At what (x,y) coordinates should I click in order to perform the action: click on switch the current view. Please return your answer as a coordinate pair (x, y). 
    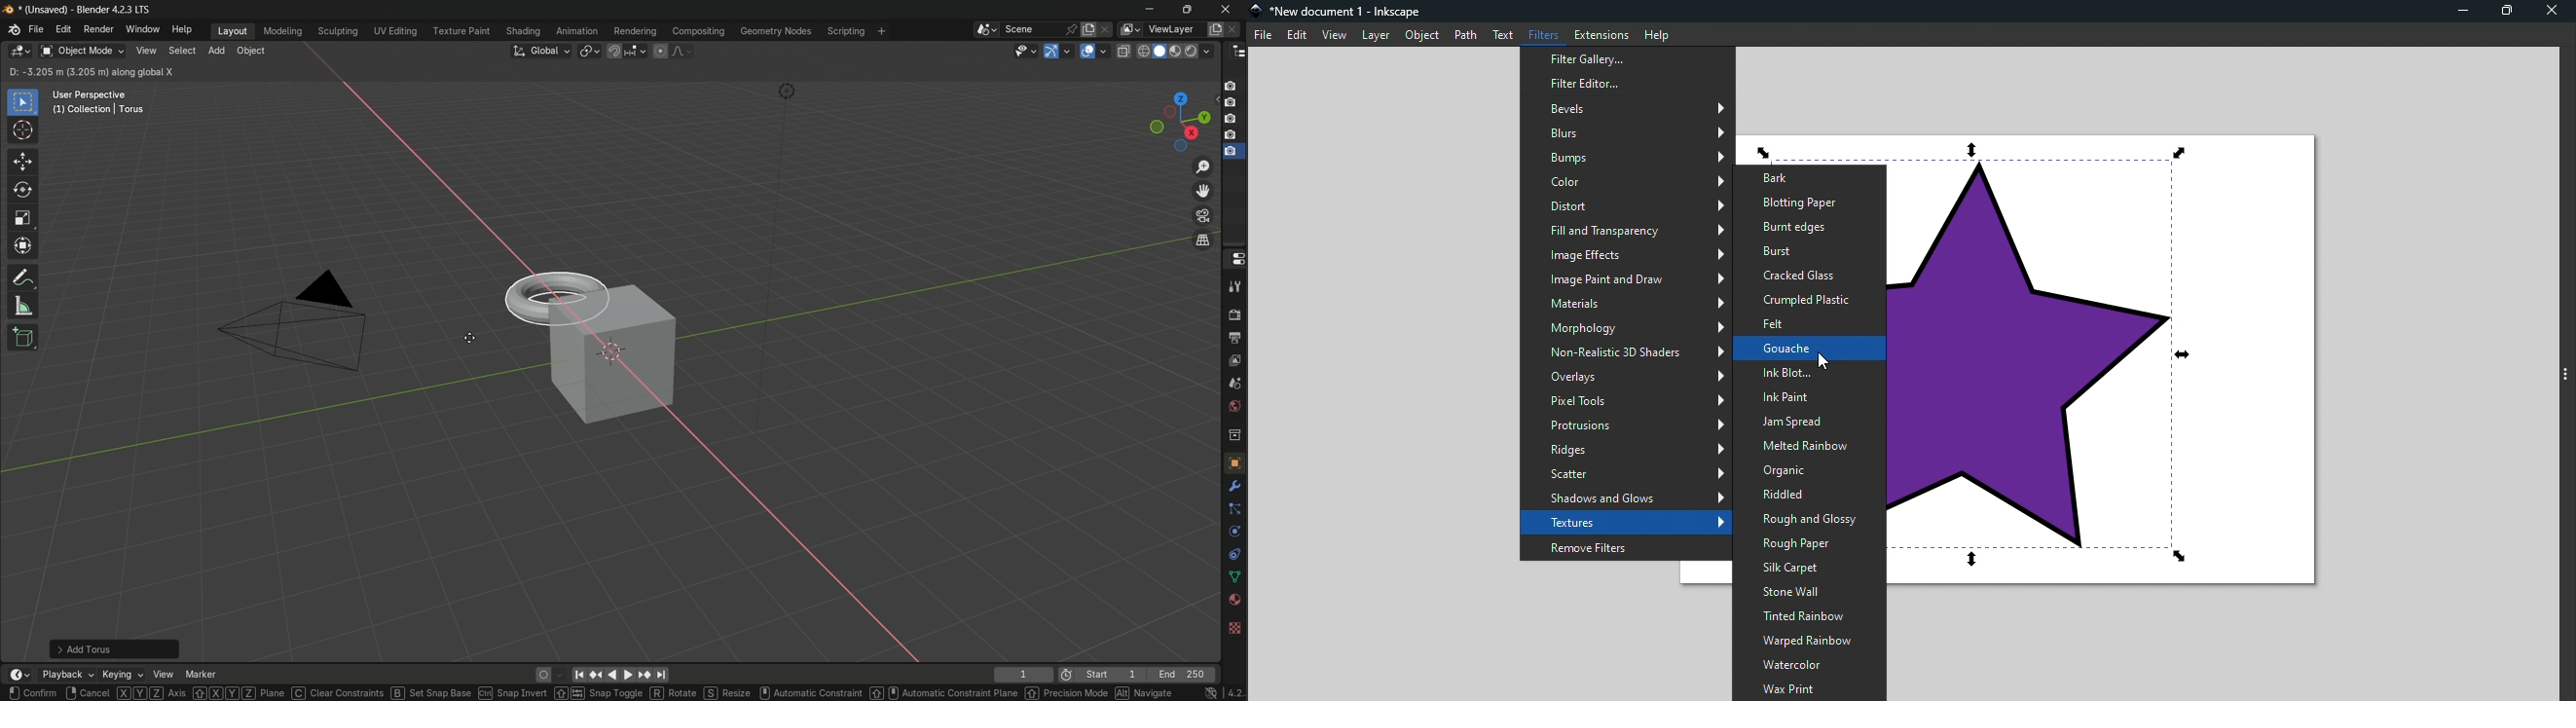
    Looking at the image, I should click on (1201, 240).